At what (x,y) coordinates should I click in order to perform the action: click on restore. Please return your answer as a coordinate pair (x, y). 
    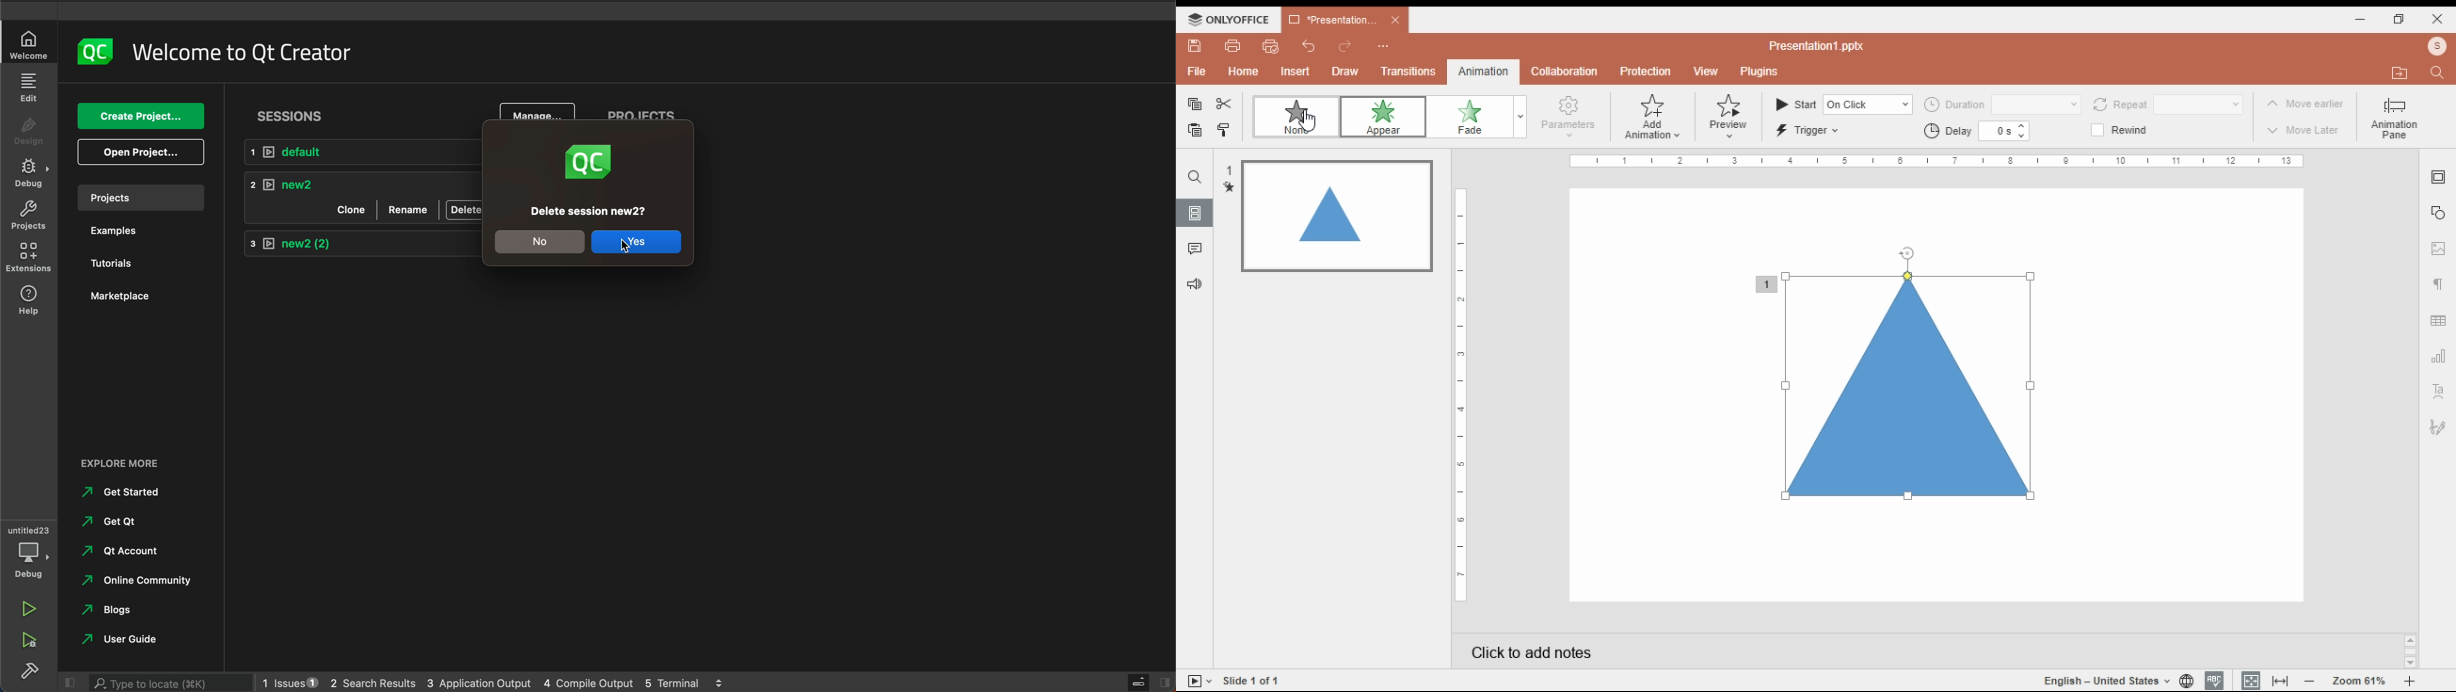
    Looking at the image, I should click on (2401, 18).